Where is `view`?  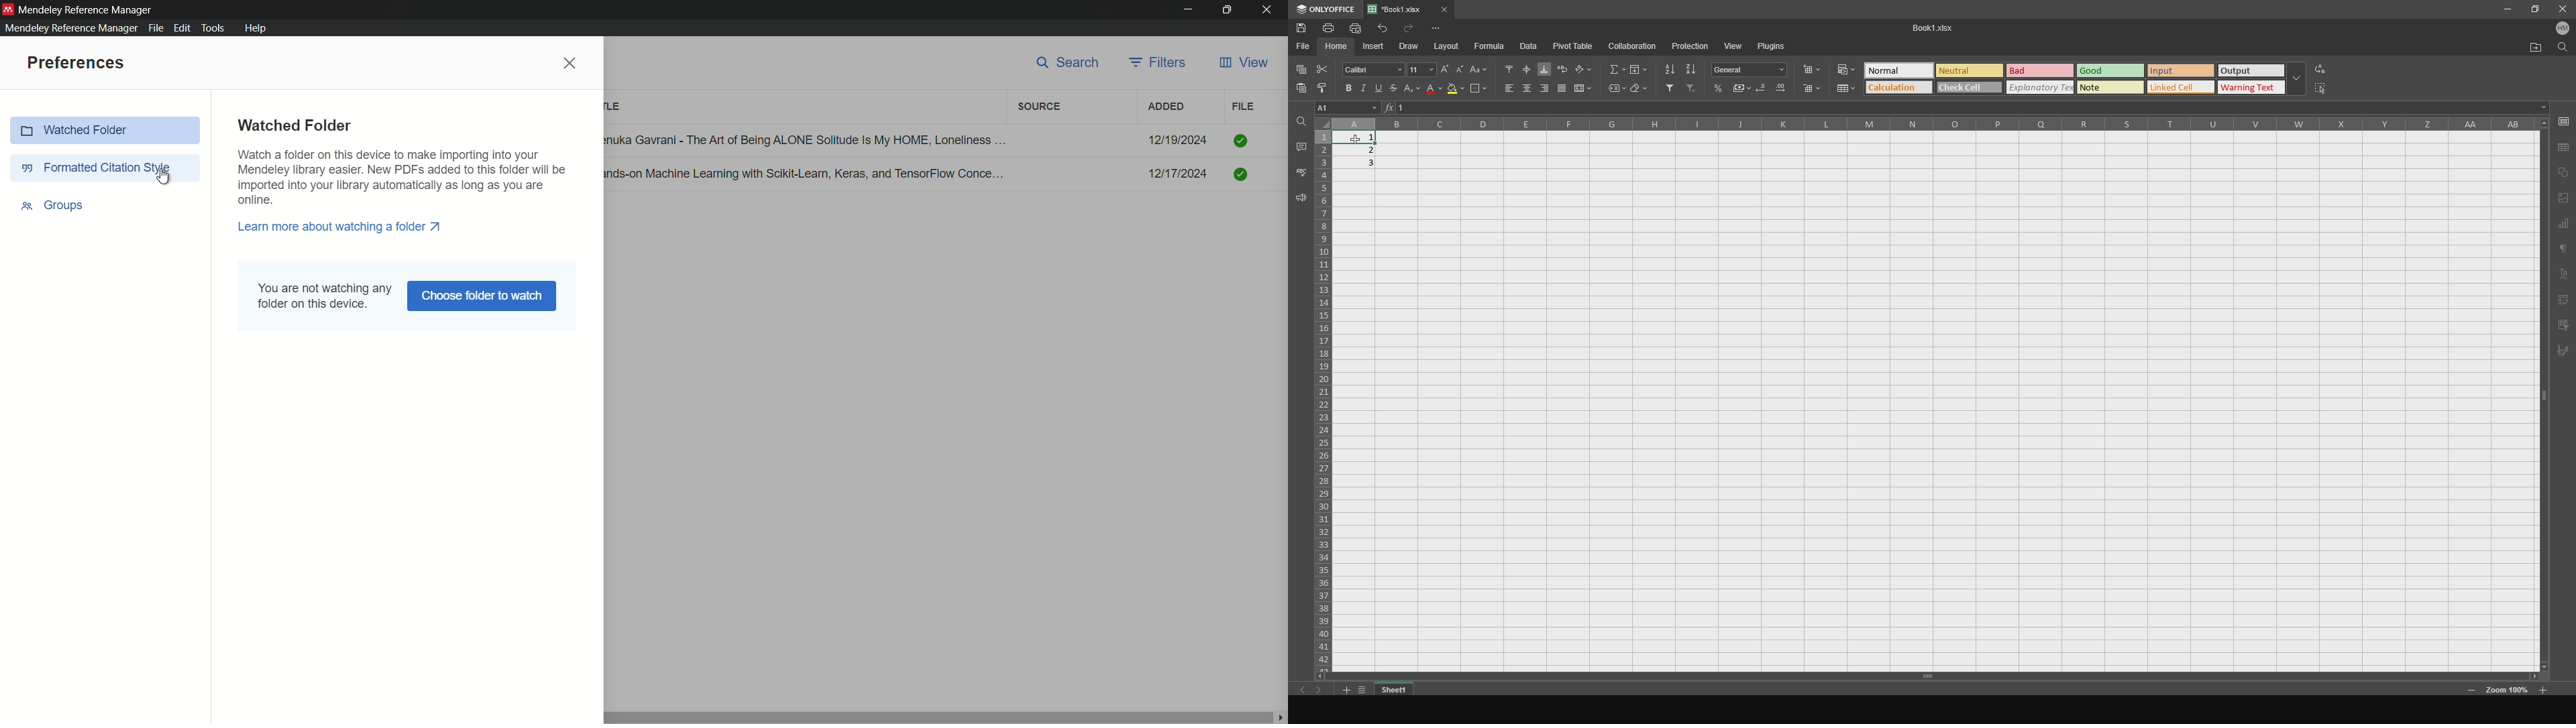 view is located at coordinates (1244, 64).